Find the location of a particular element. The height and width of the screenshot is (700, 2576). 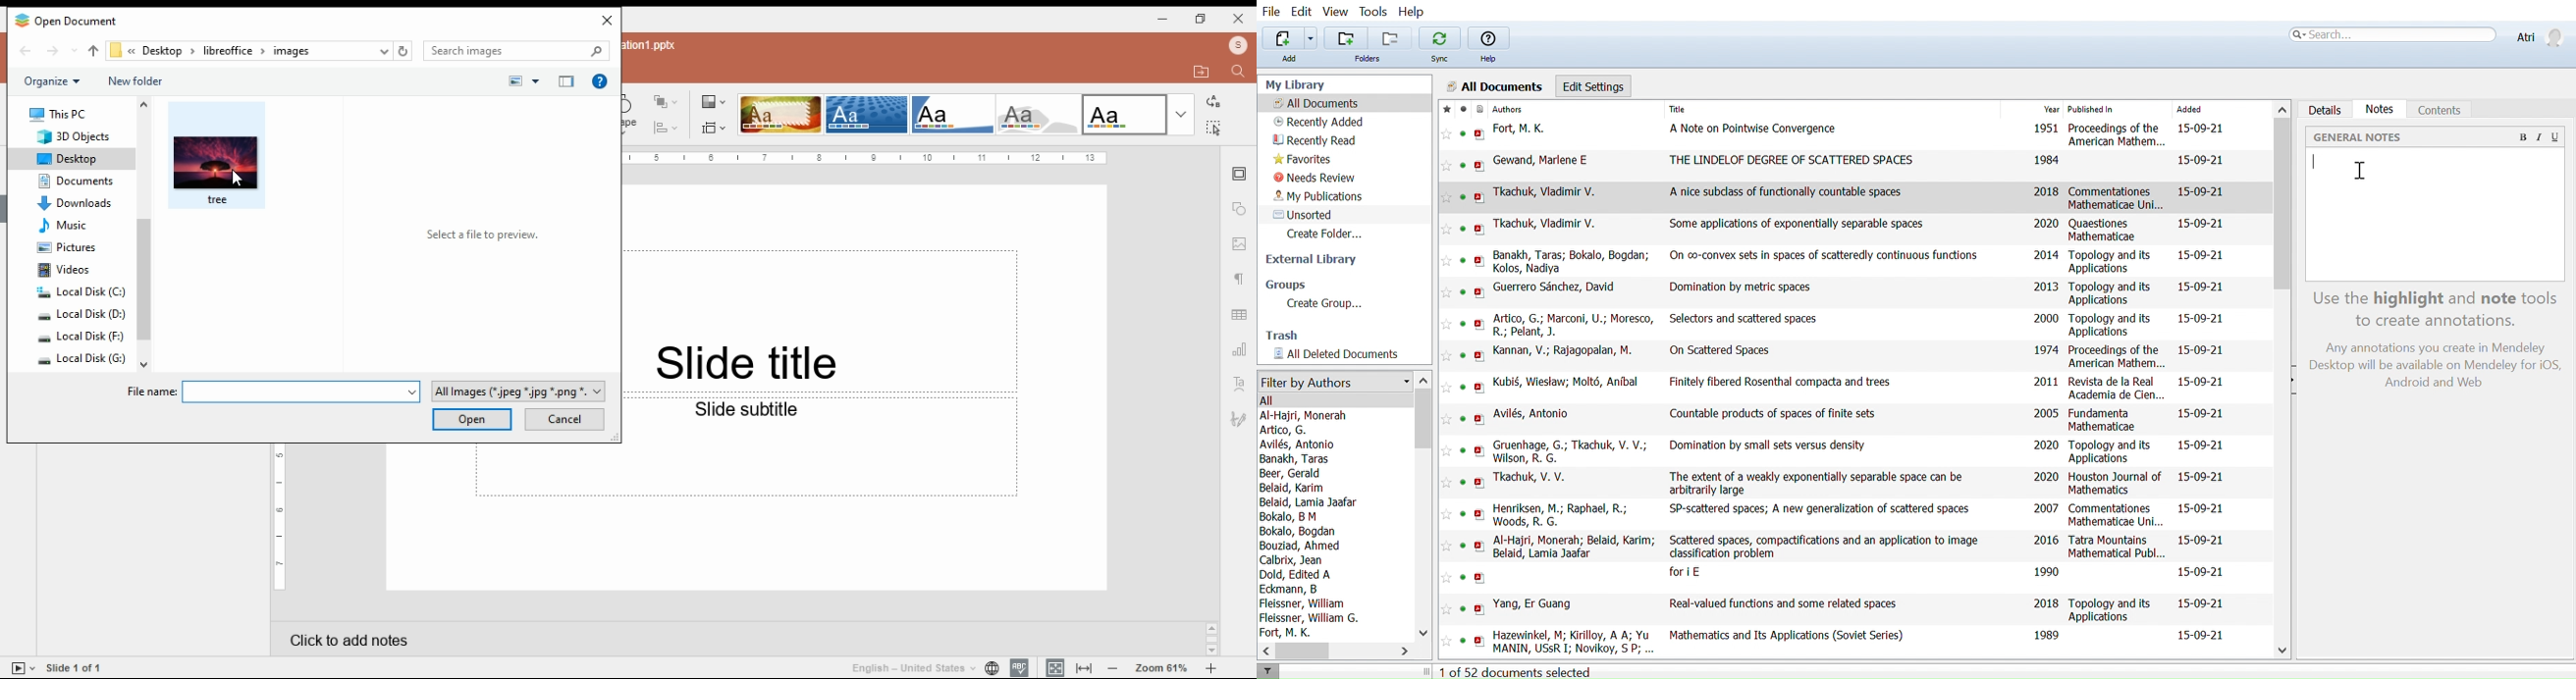

Countable products of spaces of finite sets is located at coordinates (1774, 414).